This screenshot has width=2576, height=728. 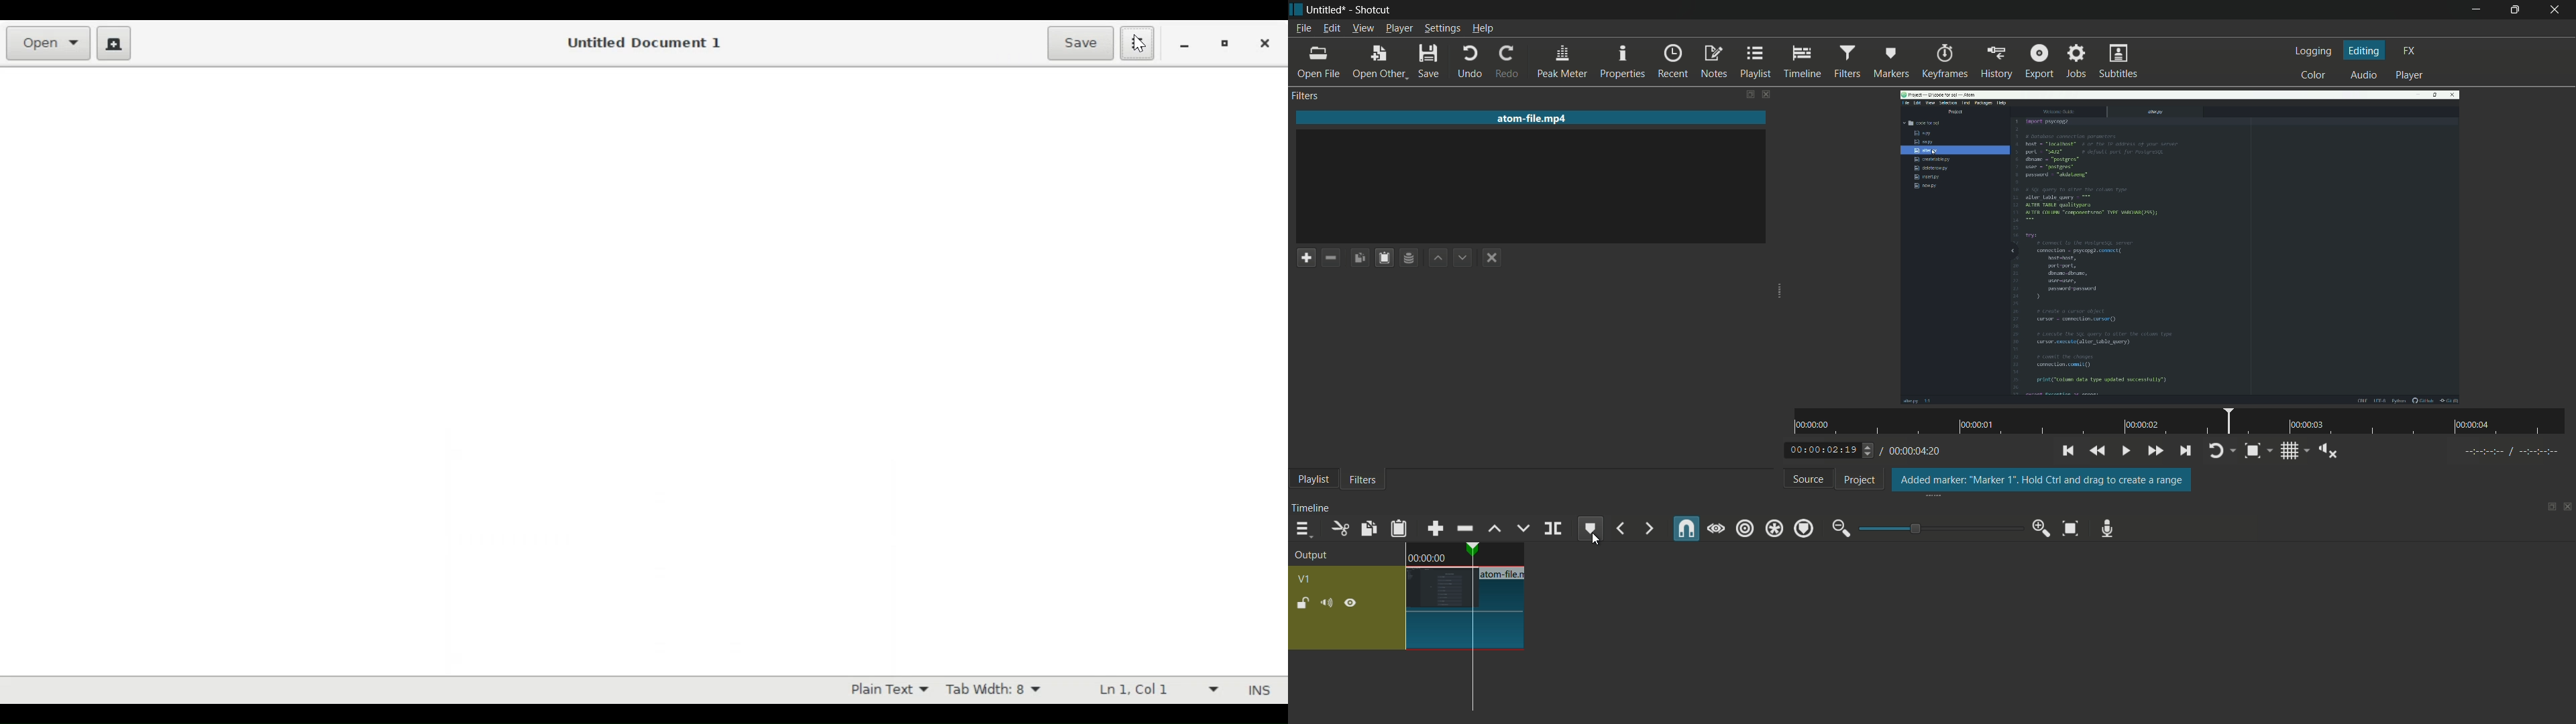 I want to click on paste, so click(x=1398, y=529).